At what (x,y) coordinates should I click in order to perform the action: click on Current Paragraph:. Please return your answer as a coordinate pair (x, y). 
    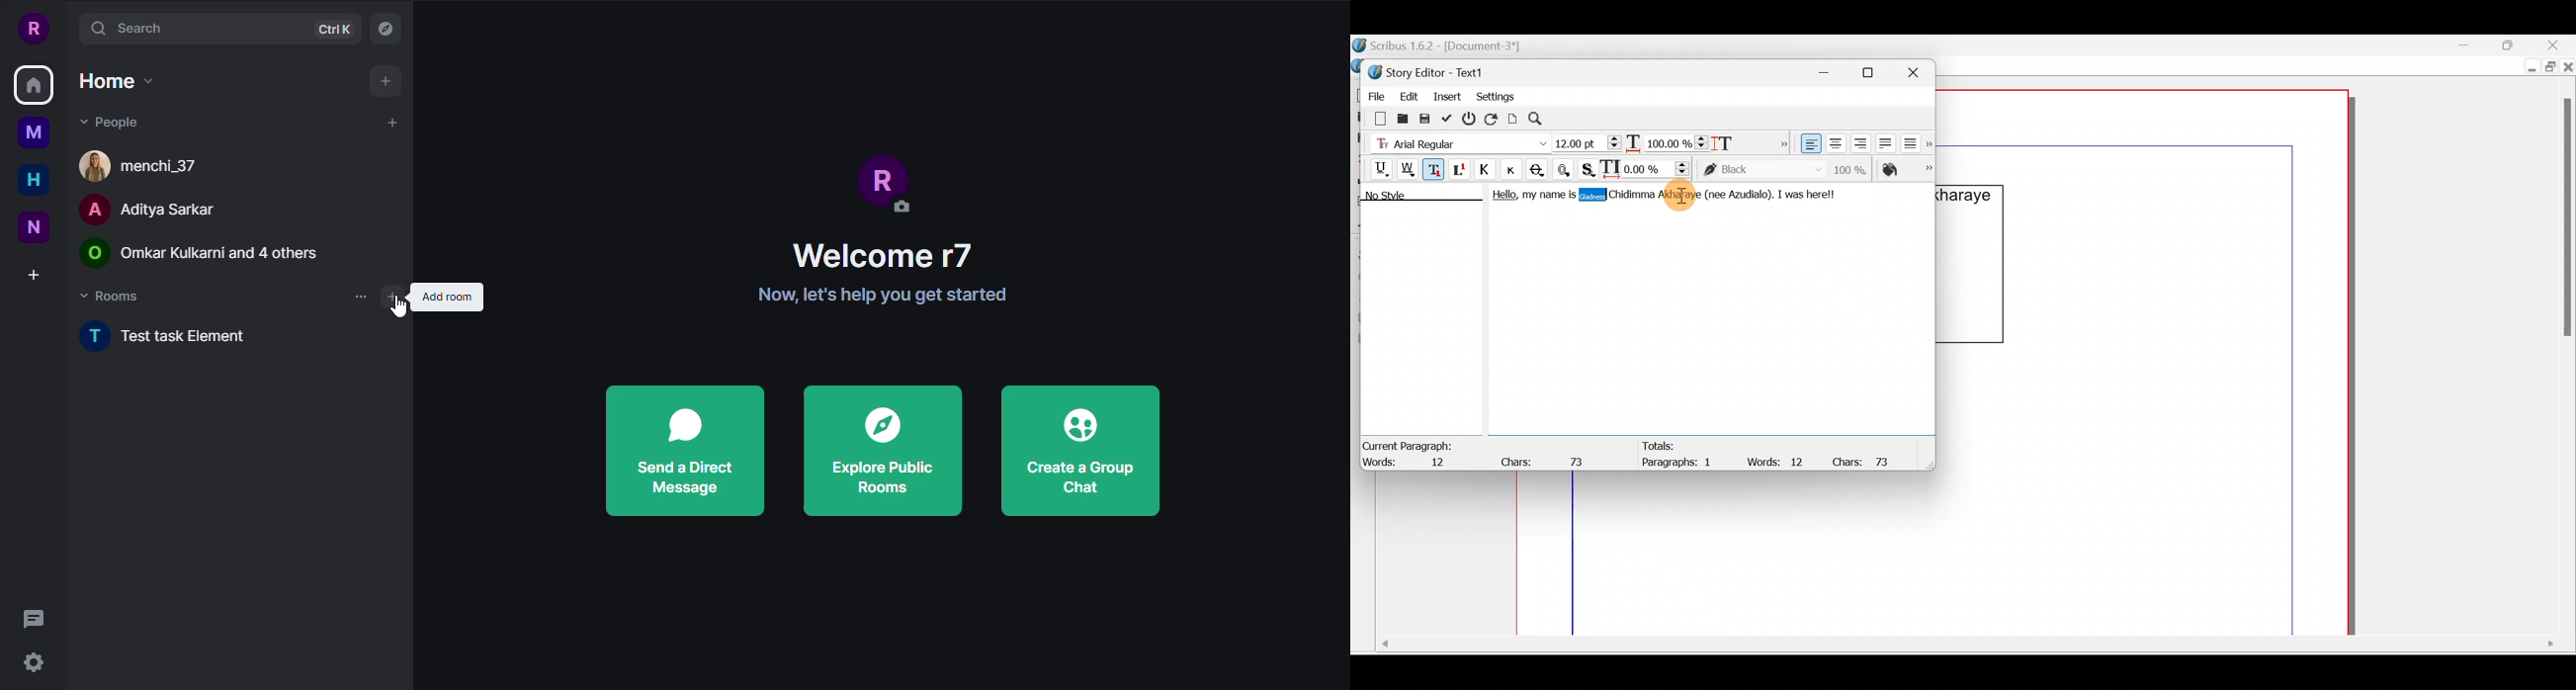
    Looking at the image, I should click on (1409, 444).